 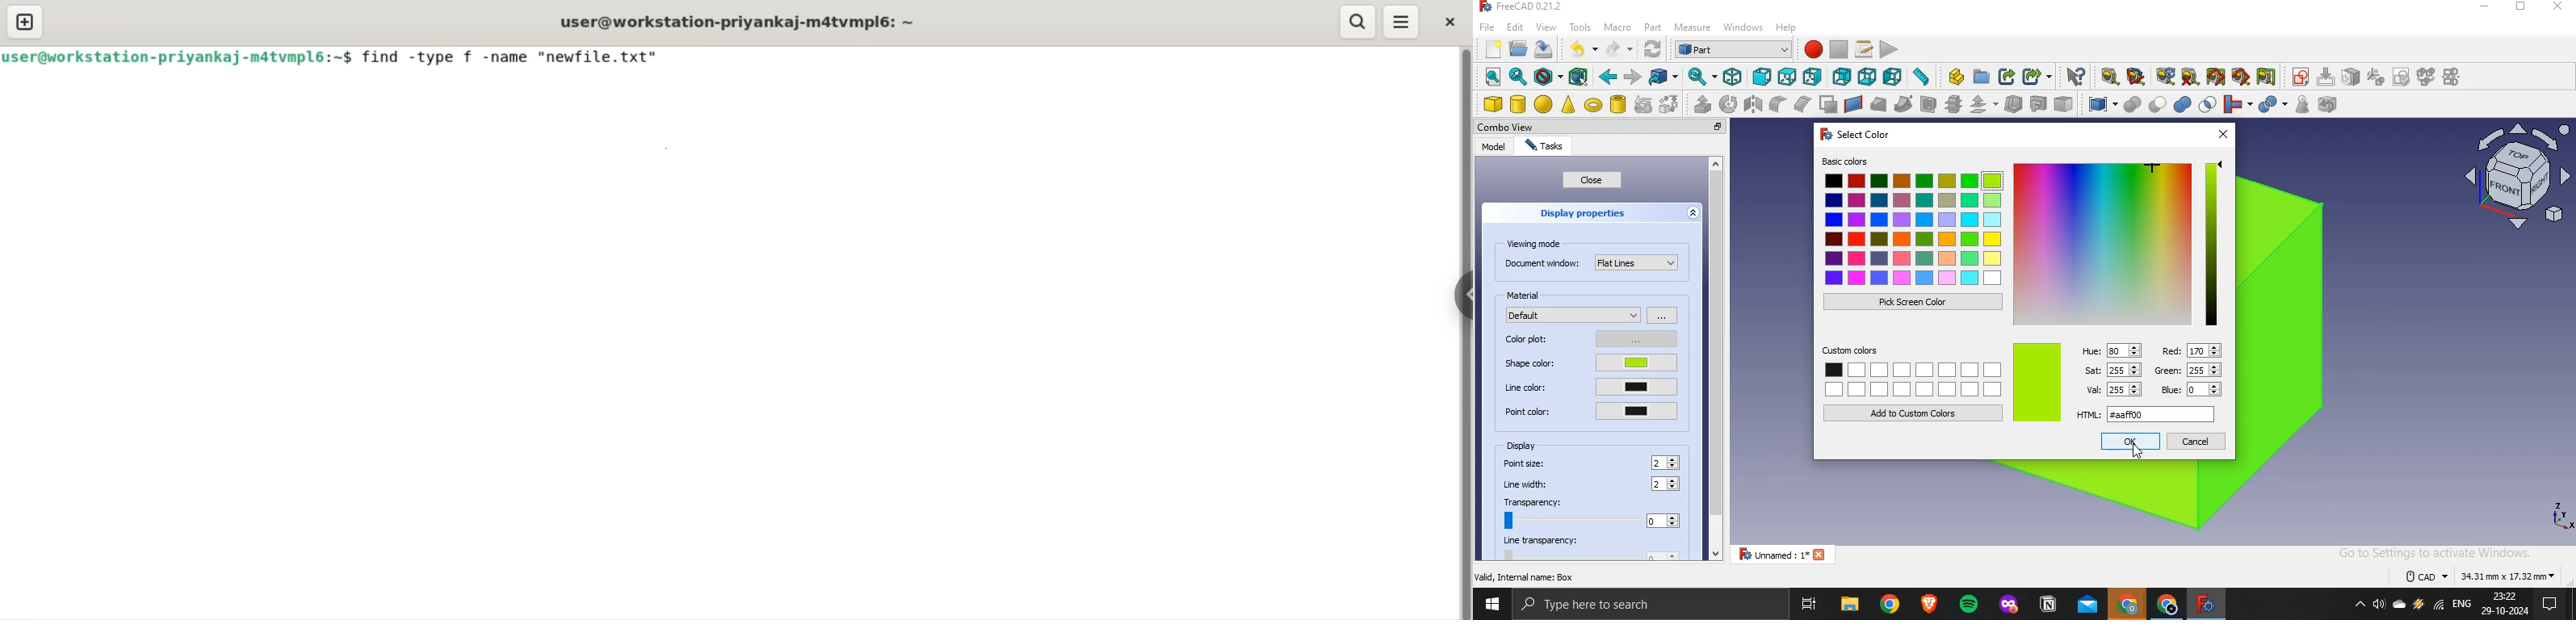 I want to click on add to custom colors, so click(x=1914, y=413).